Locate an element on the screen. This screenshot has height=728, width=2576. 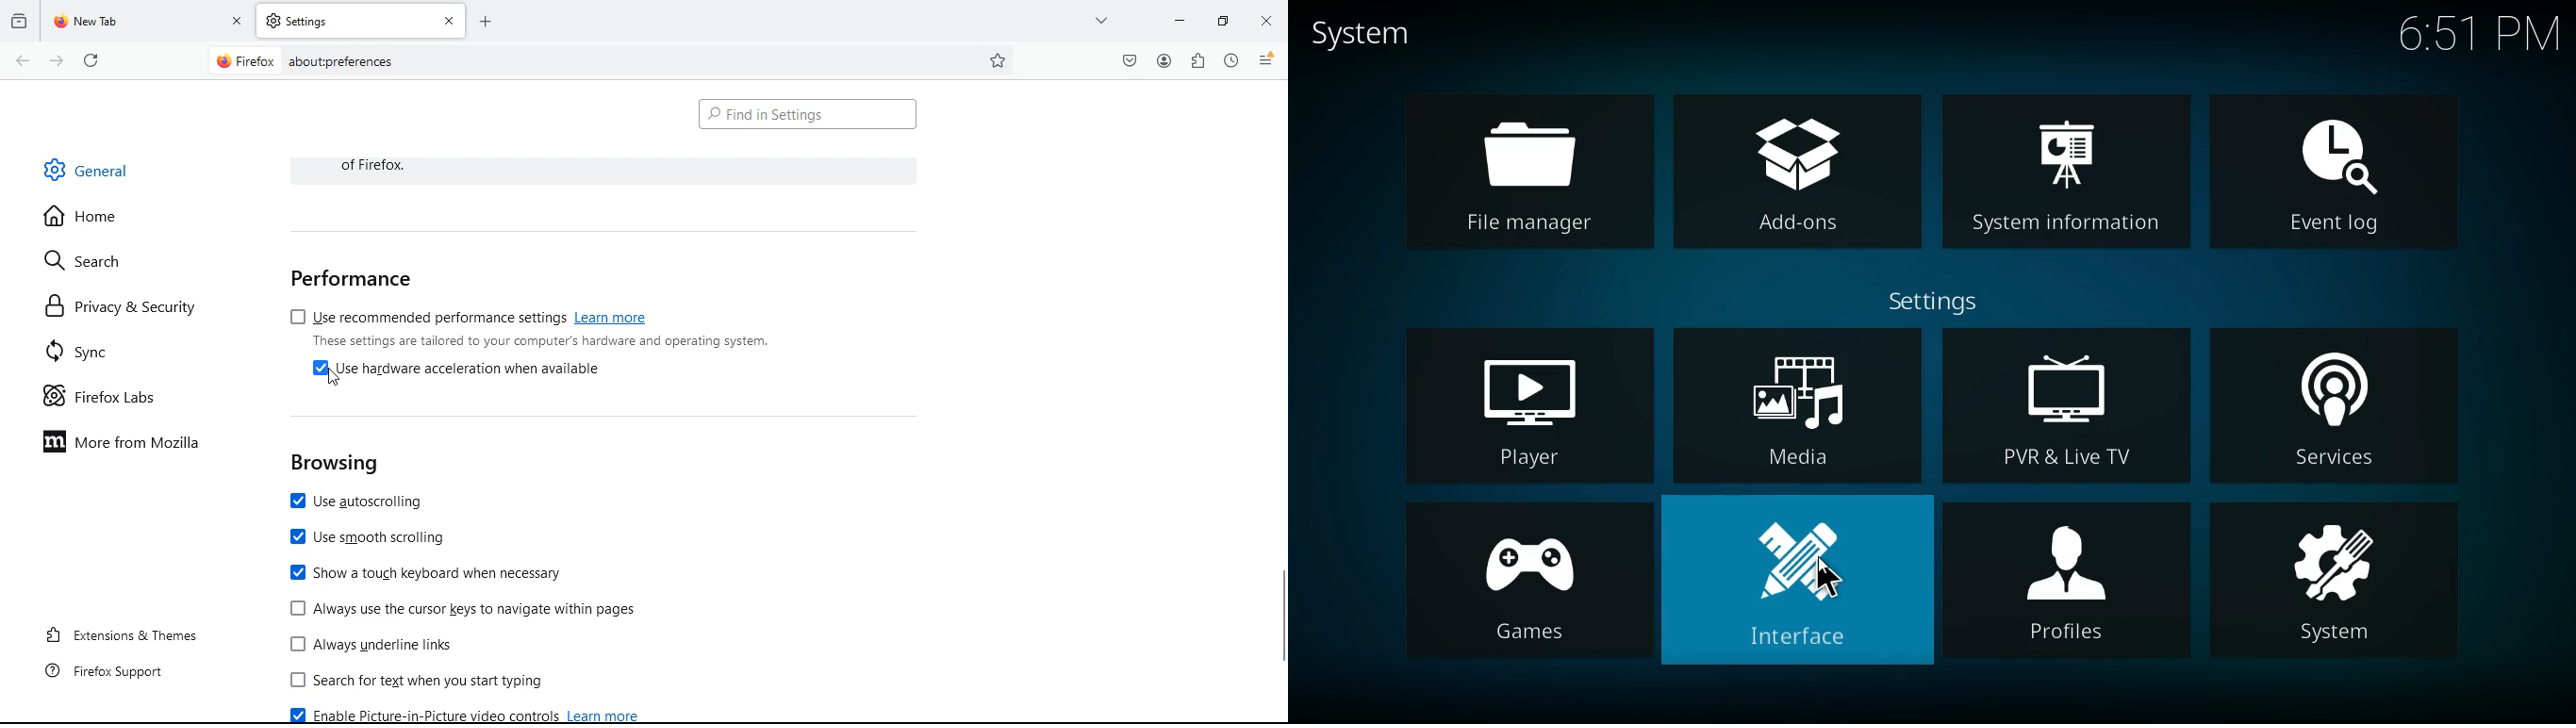
use smooth scrolling is located at coordinates (372, 535).